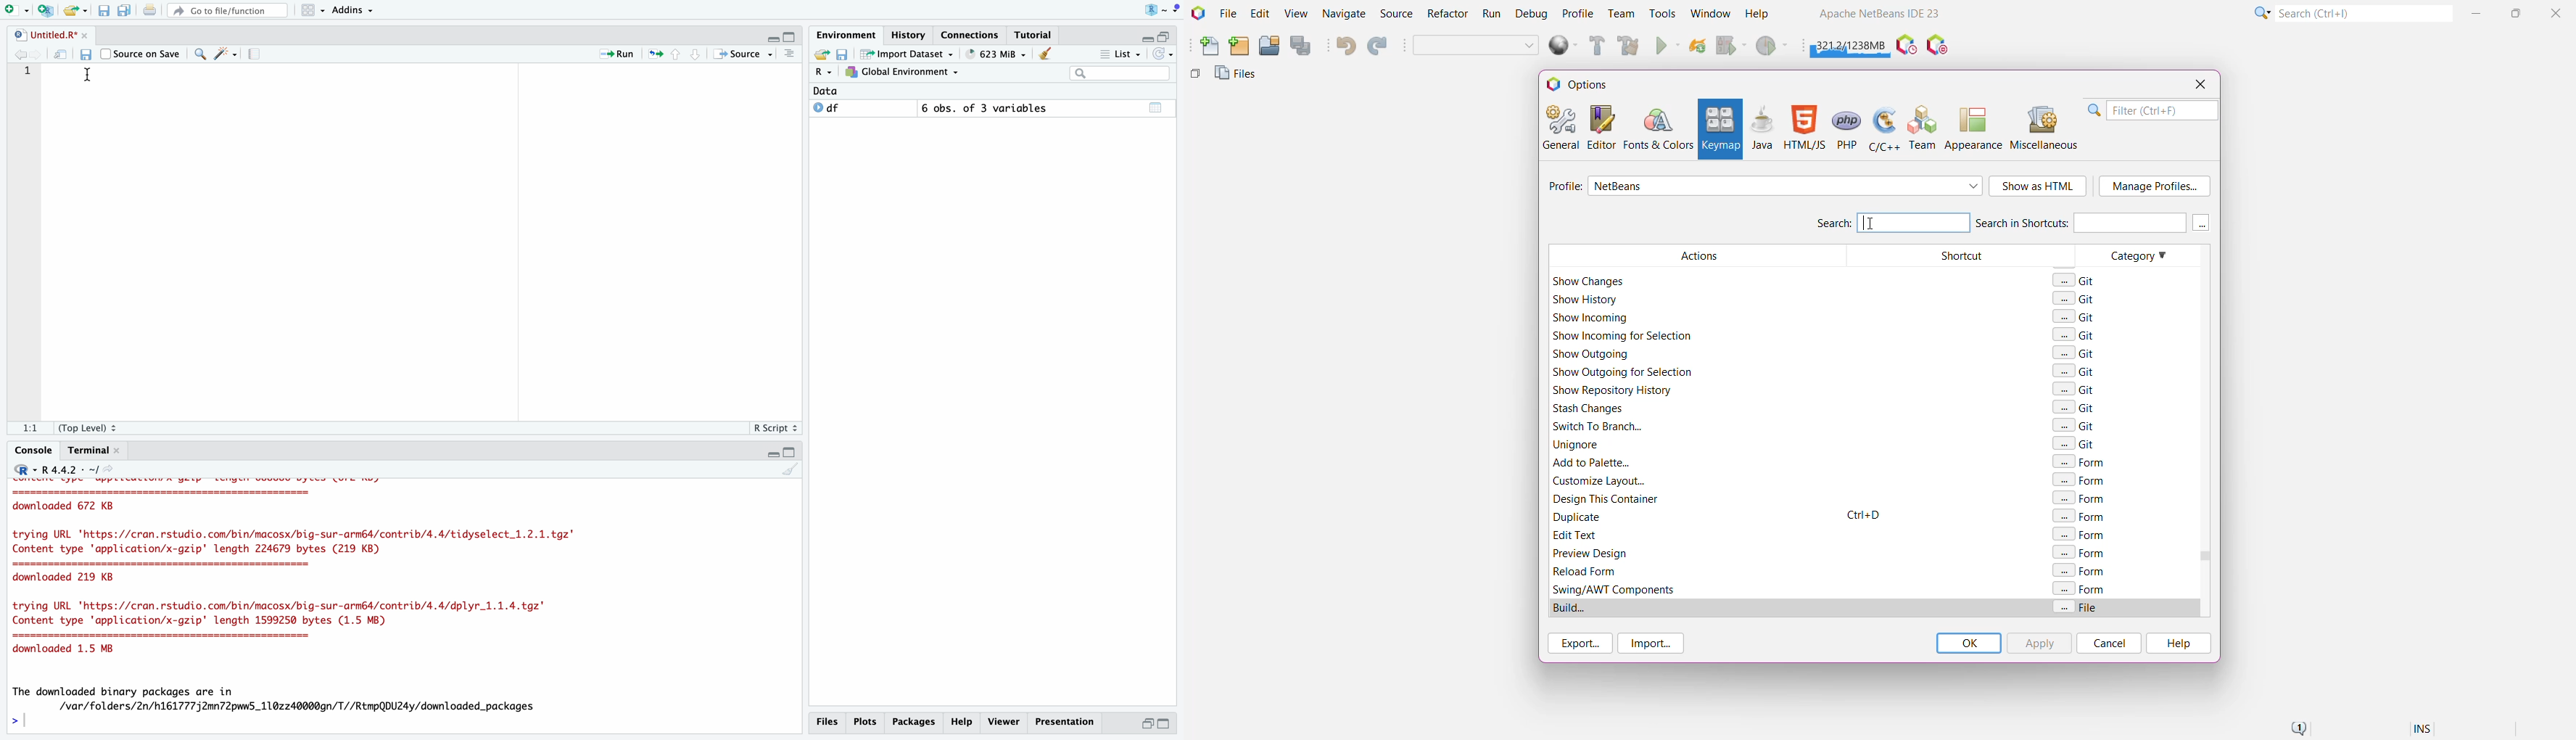 This screenshot has width=2576, height=756. Describe the element at coordinates (50, 35) in the screenshot. I see `Untitled.R*` at that location.